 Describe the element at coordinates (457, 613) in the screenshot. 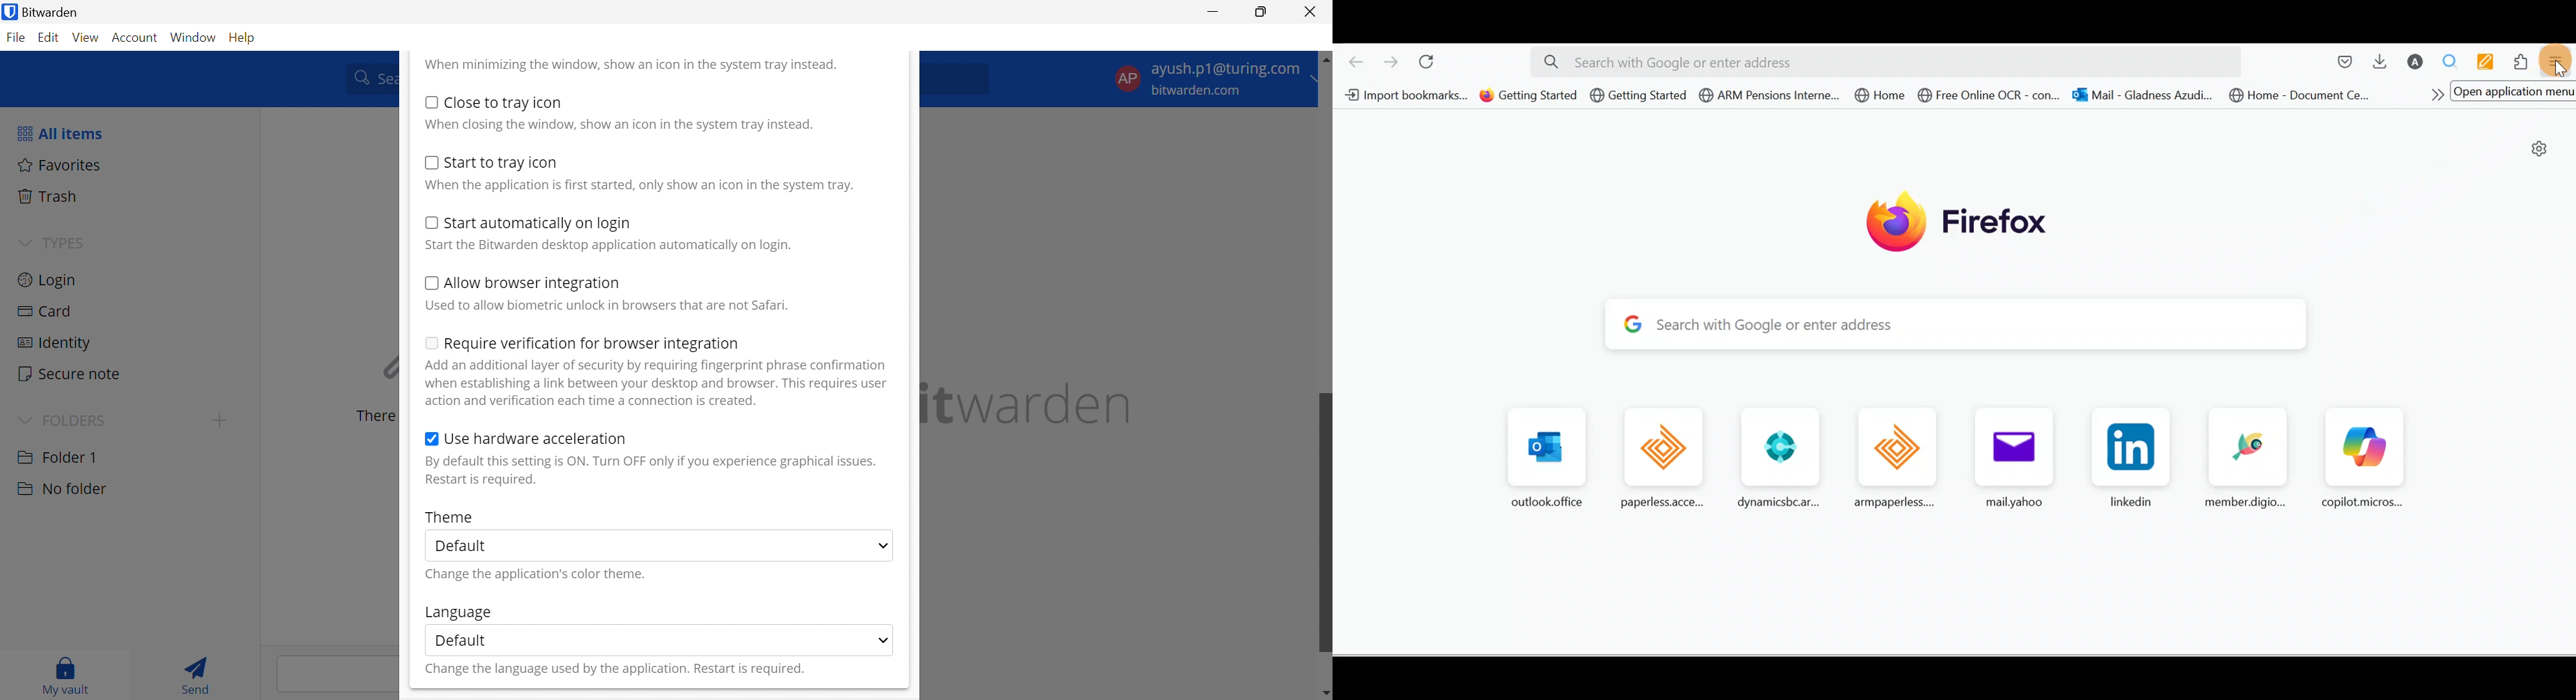

I see `Language` at that location.